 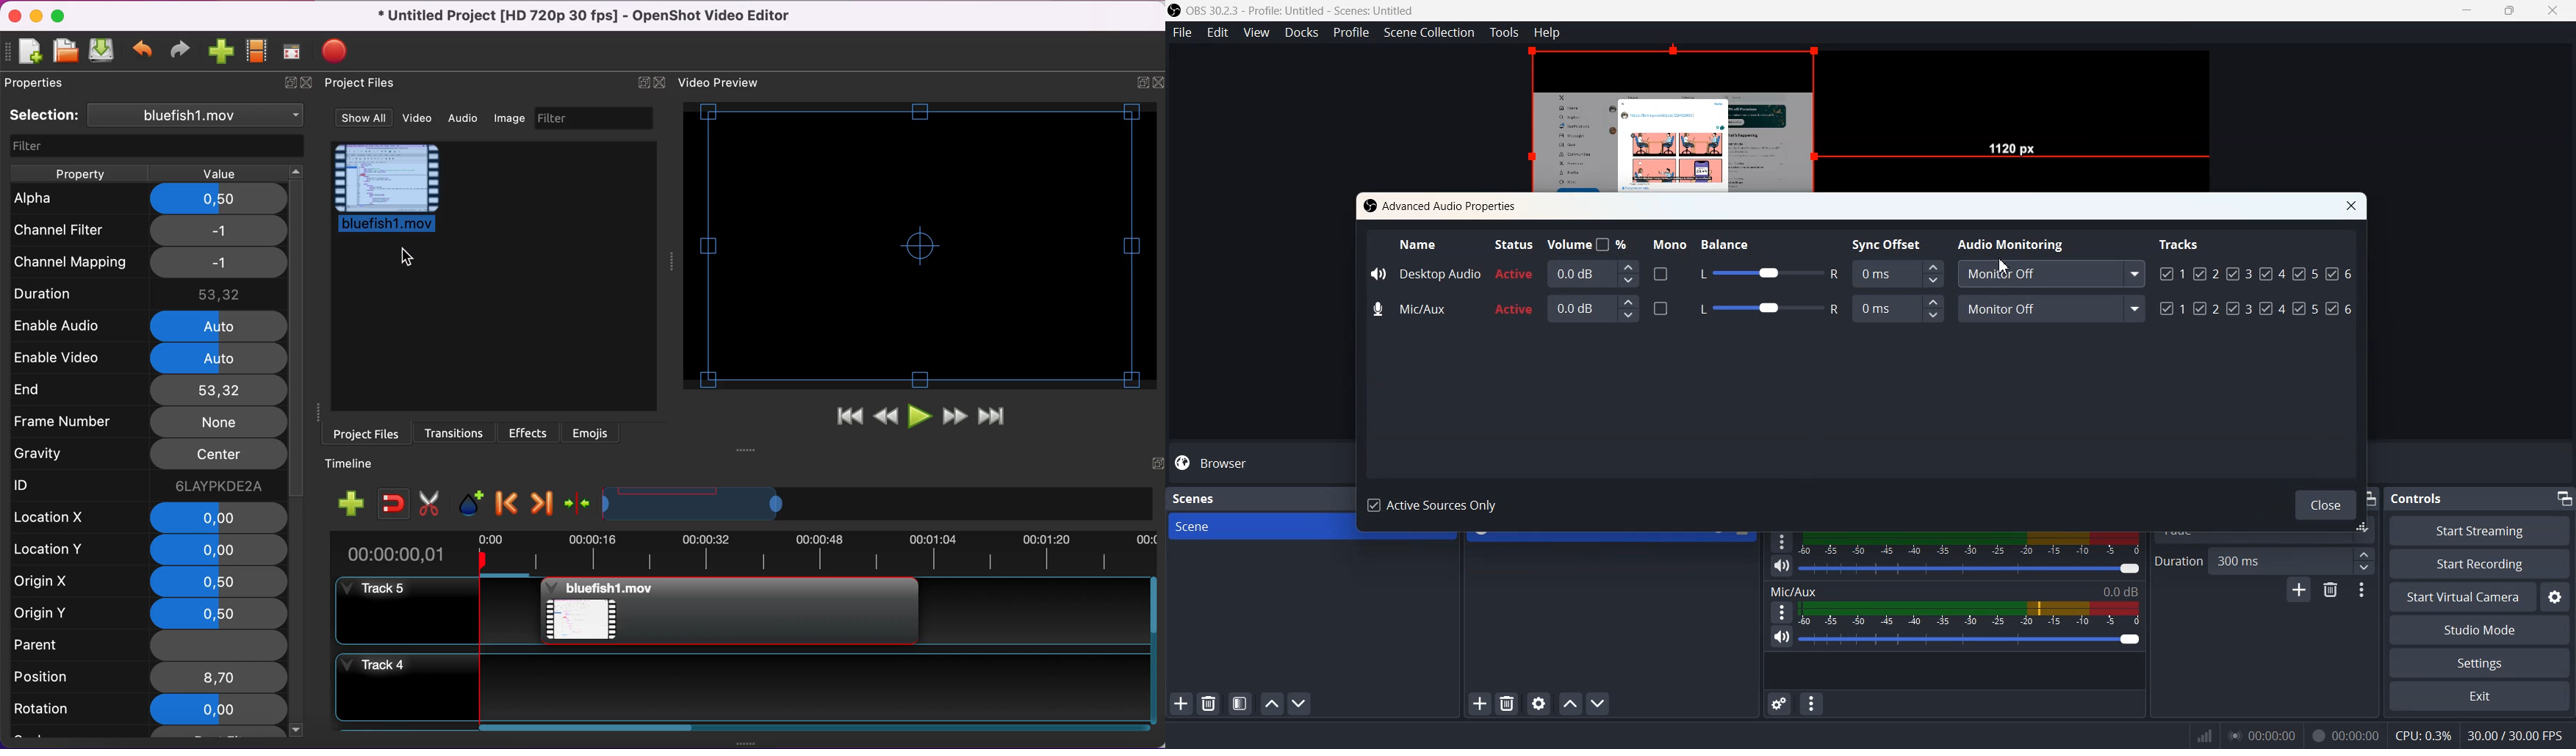 What do you see at coordinates (1954, 590) in the screenshot?
I see `Mic/Aux 0.0 dB` at bounding box center [1954, 590].